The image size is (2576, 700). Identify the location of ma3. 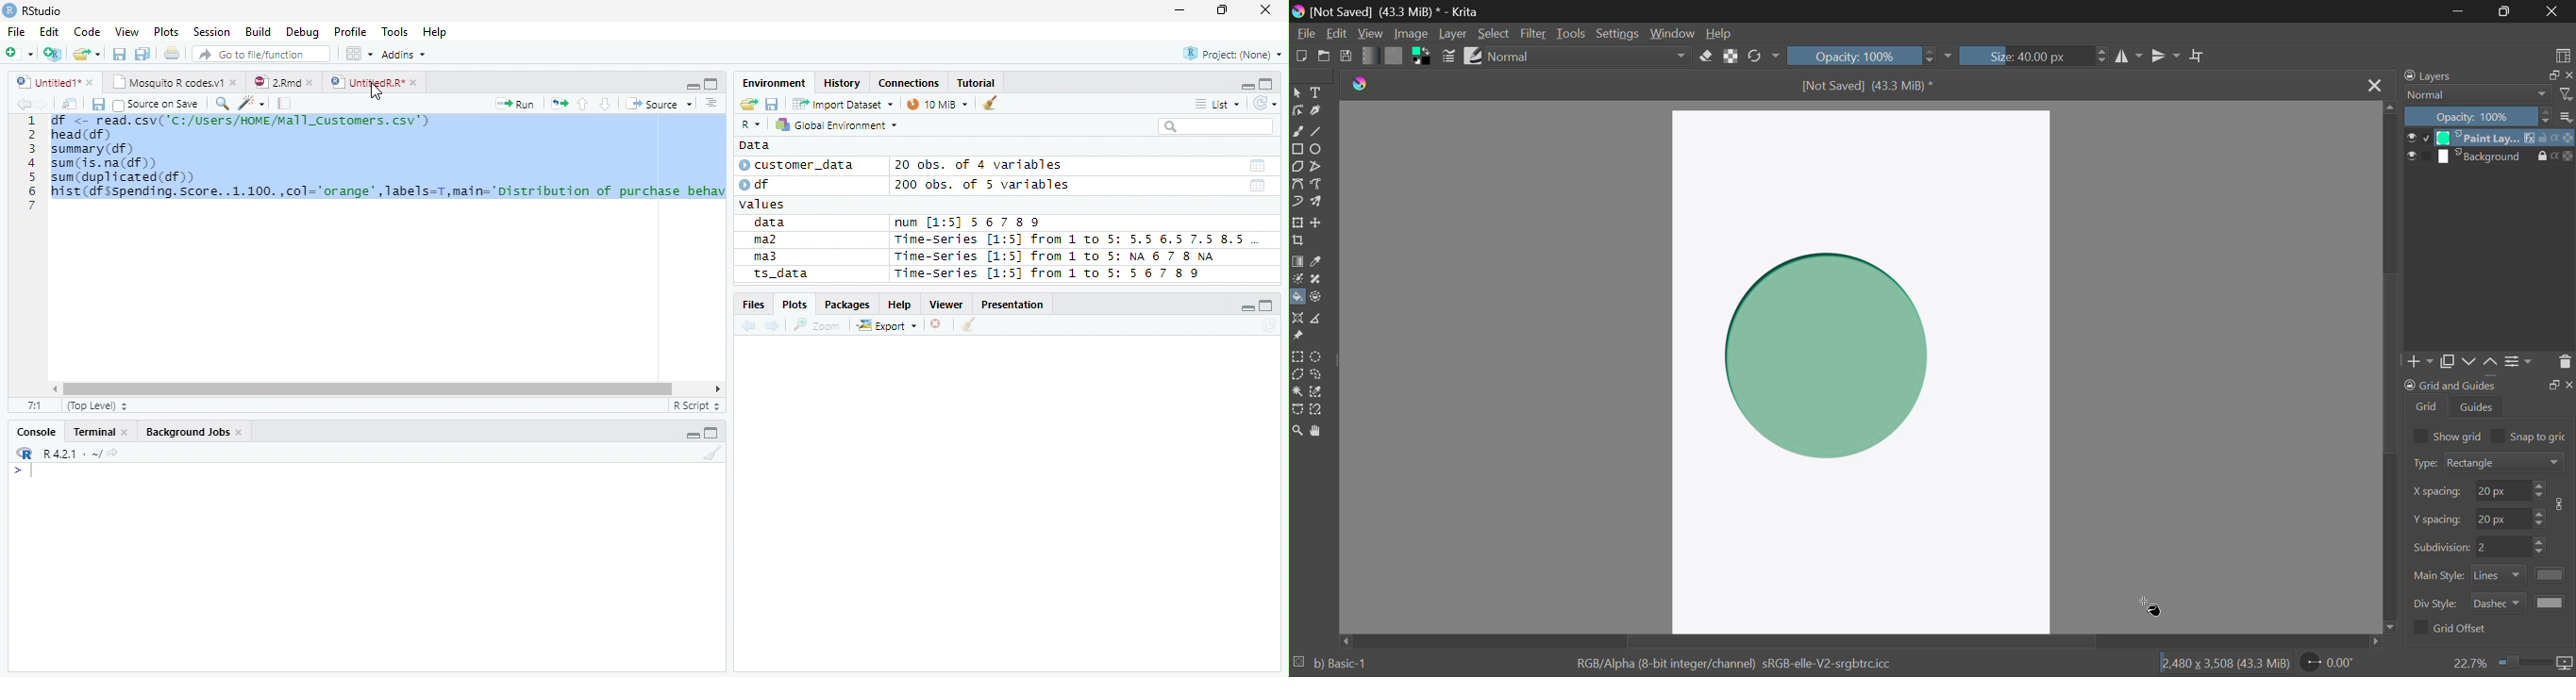
(770, 256).